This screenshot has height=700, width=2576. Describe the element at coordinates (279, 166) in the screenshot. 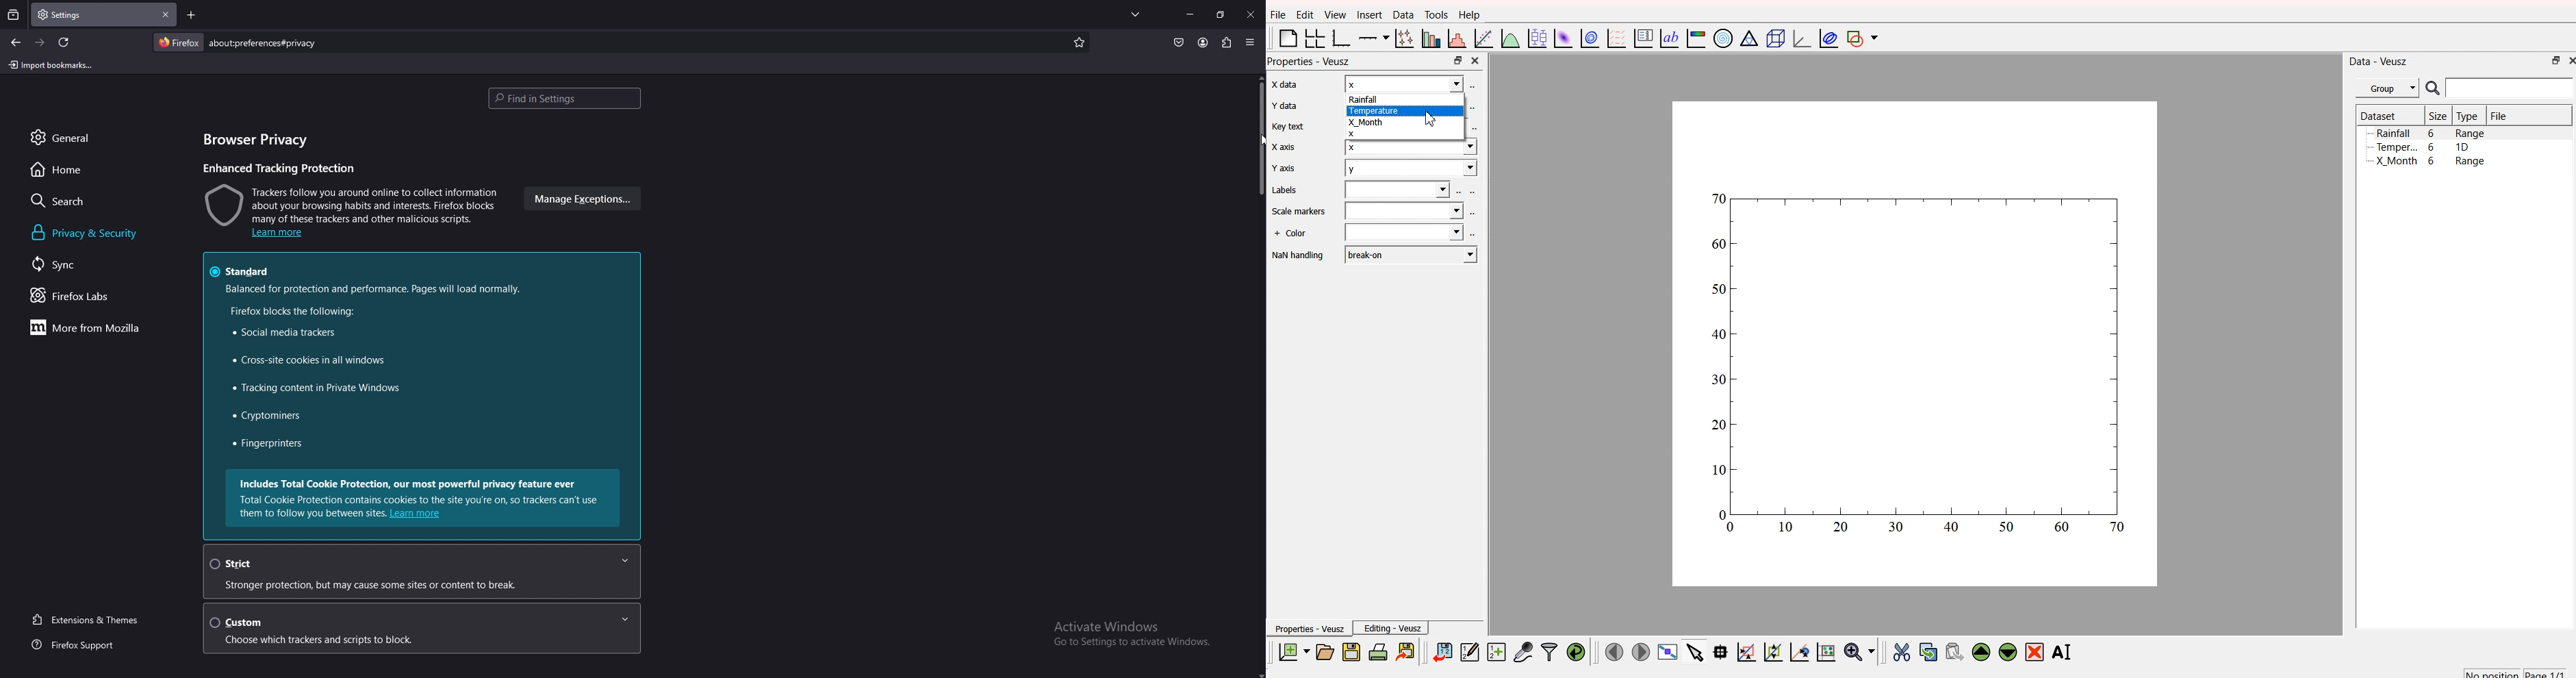

I see `enhanced tracking protection` at that location.